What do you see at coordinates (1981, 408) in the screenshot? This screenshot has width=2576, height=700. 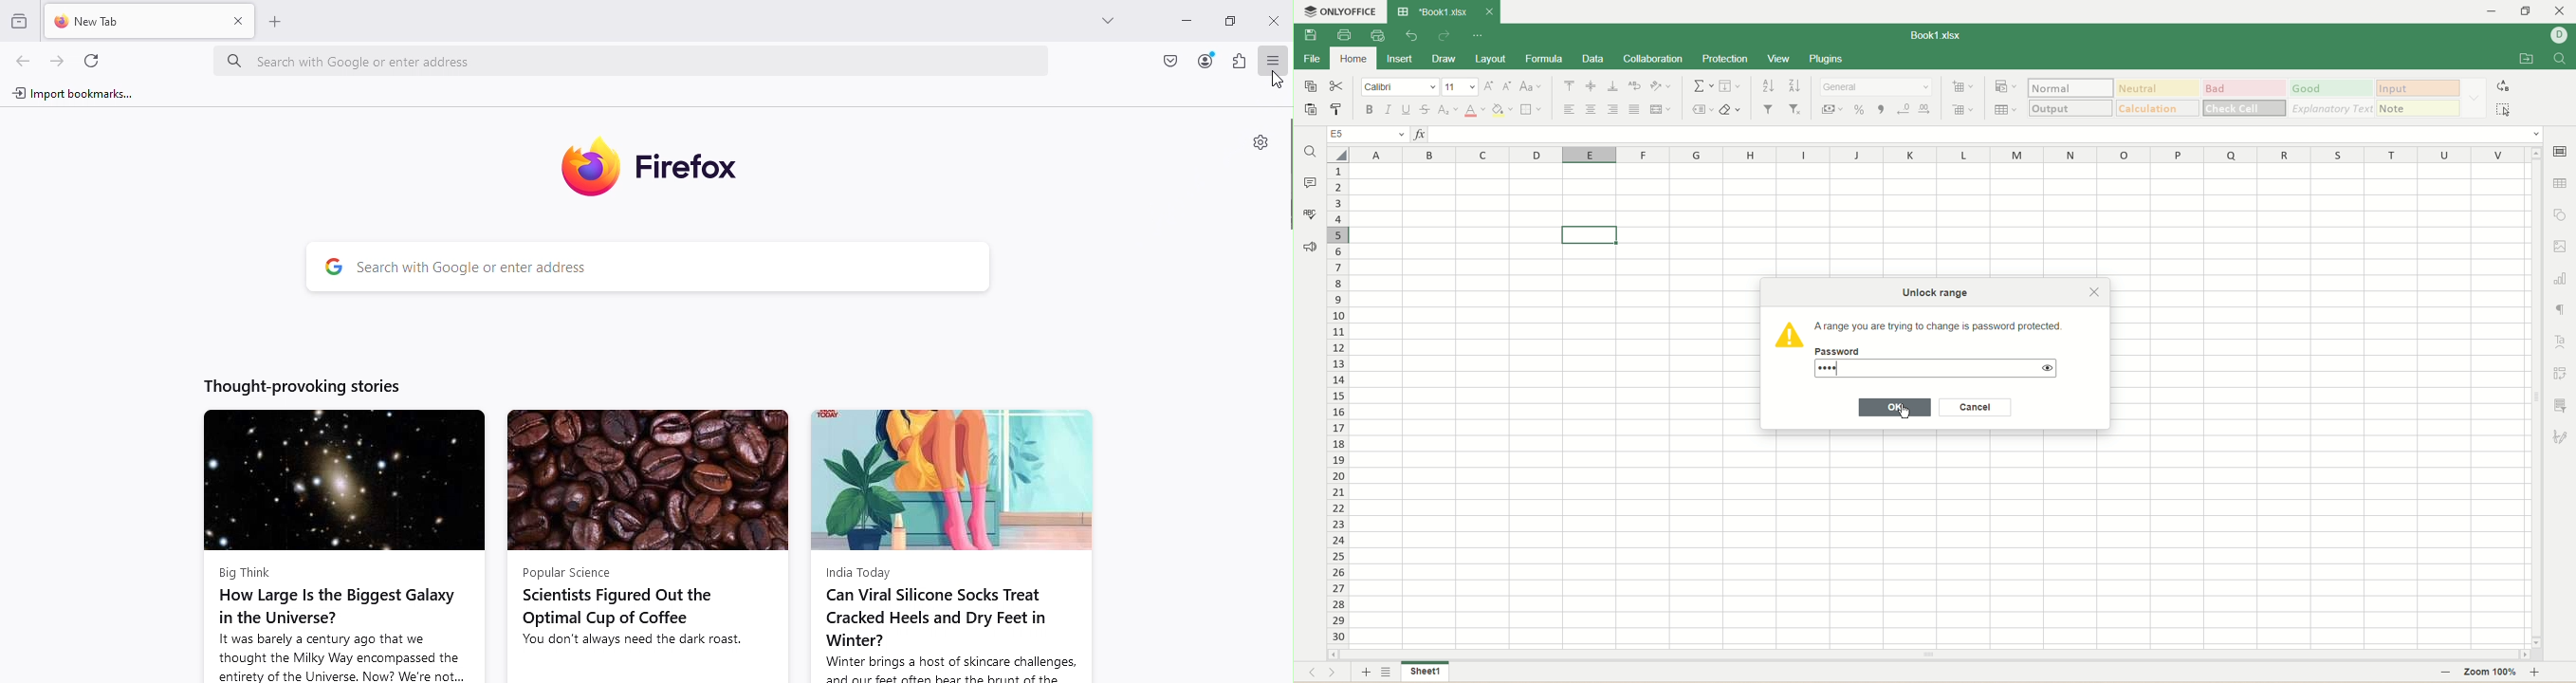 I see `Cancel` at bounding box center [1981, 408].